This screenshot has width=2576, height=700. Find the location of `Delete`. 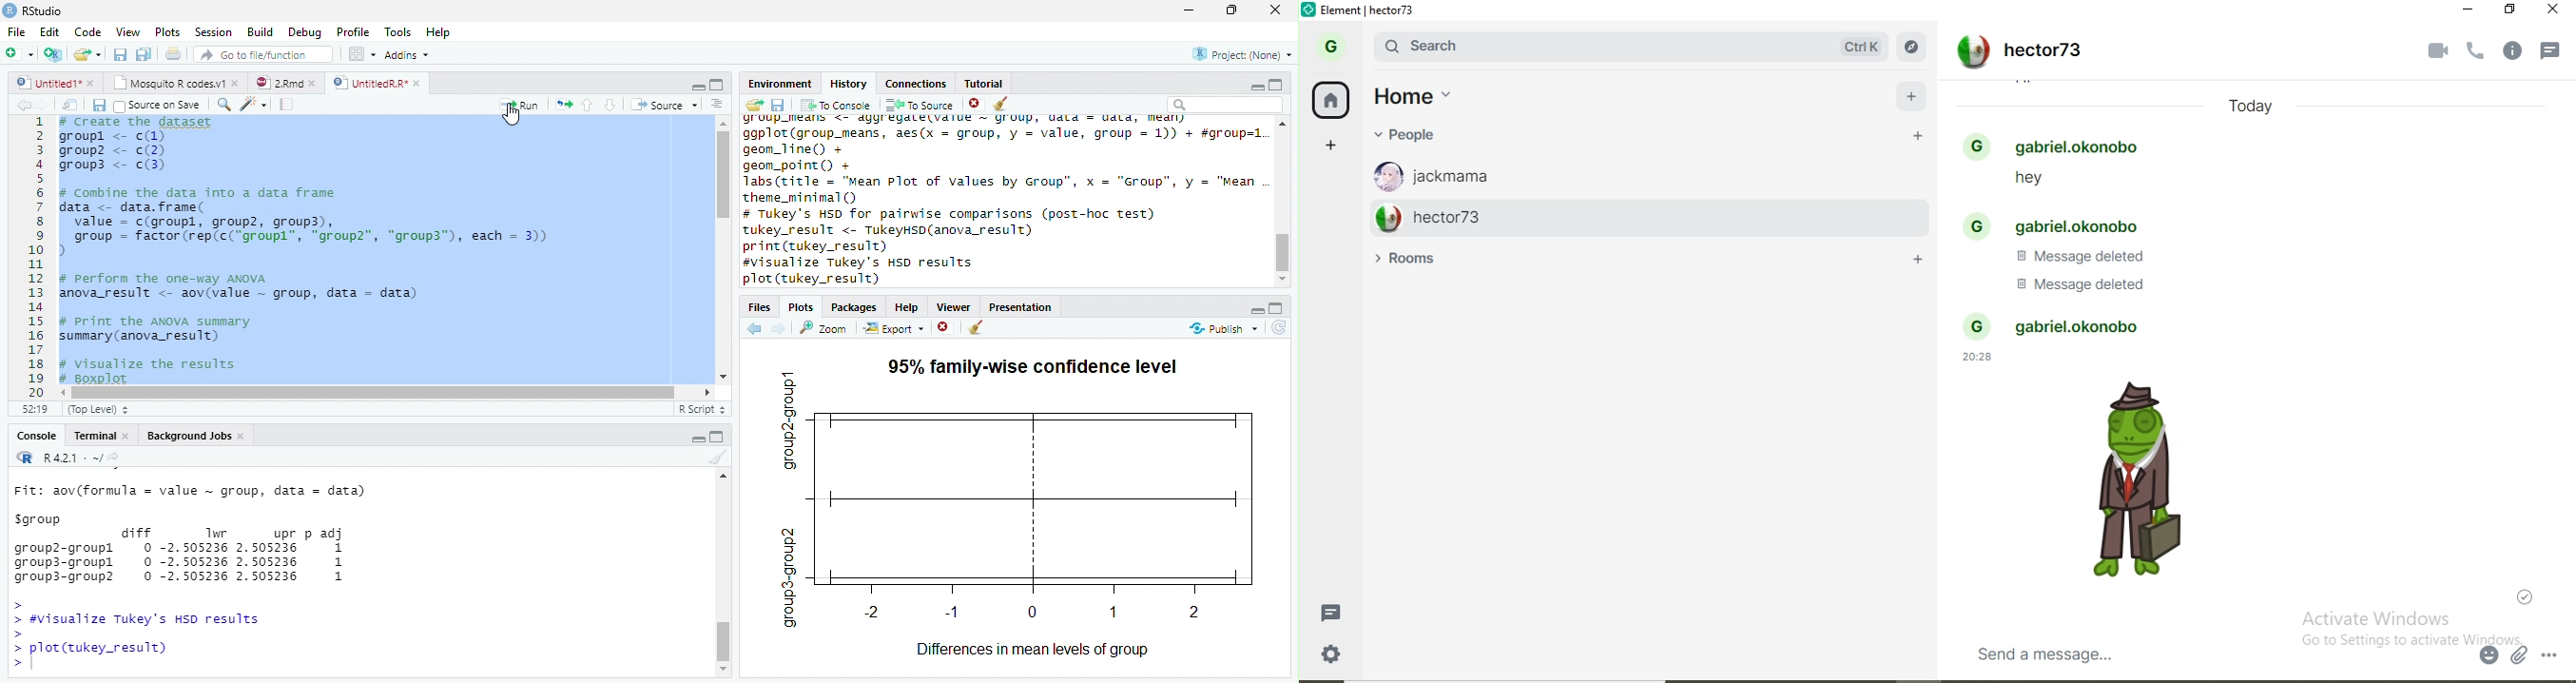

Delete is located at coordinates (944, 328).